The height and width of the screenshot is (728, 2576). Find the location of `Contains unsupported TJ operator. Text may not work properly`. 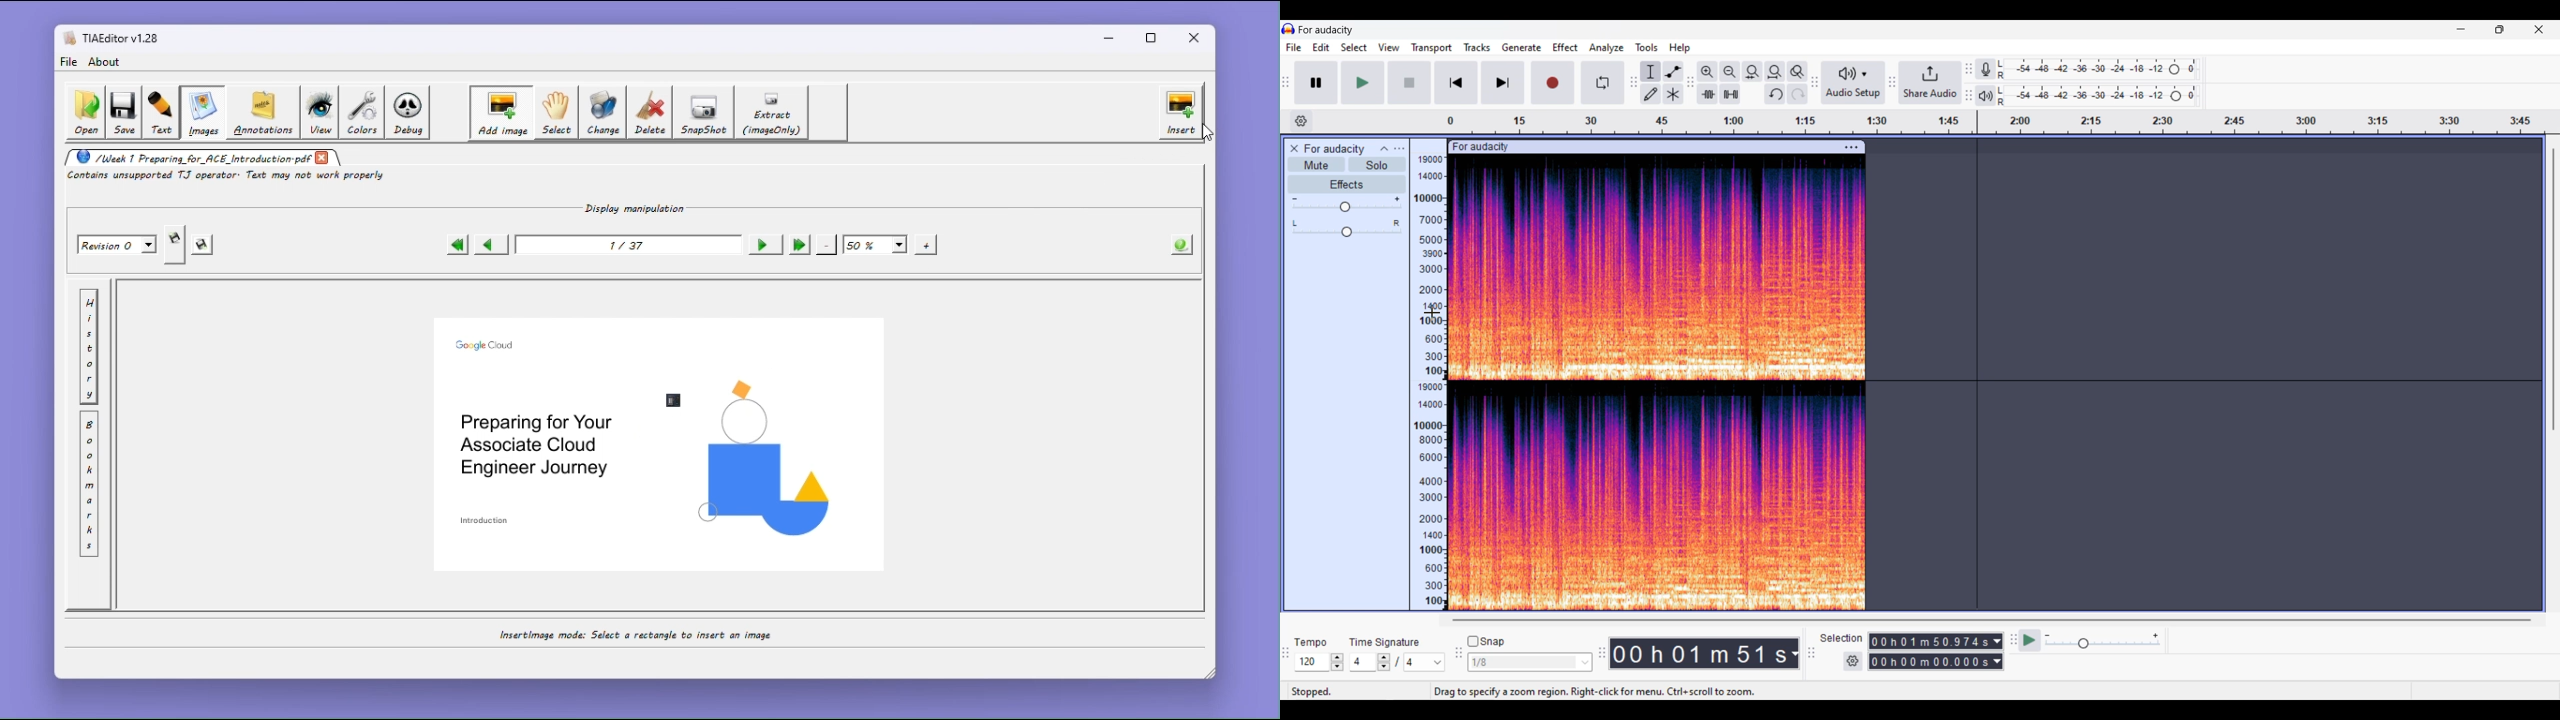

Contains unsupported TJ operator. Text may not work properly is located at coordinates (229, 177).